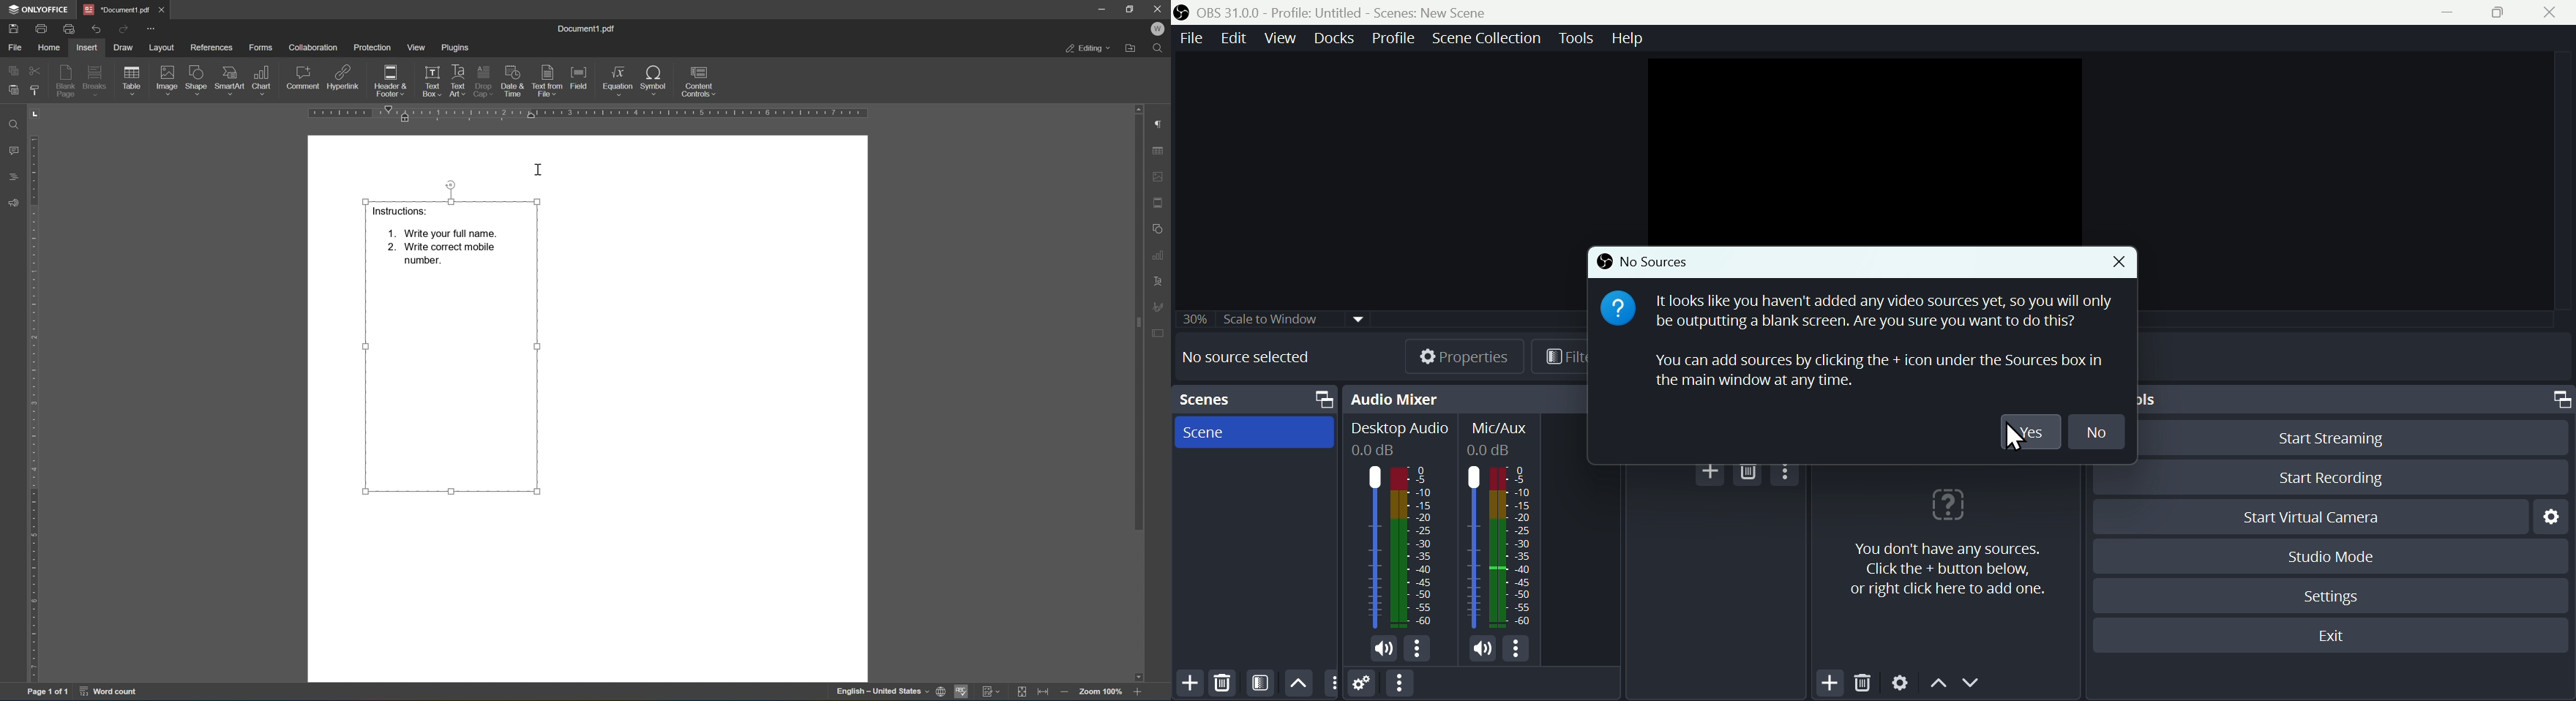  What do you see at coordinates (2034, 431) in the screenshot?
I see `yes` at bounding box center [2034, 431].